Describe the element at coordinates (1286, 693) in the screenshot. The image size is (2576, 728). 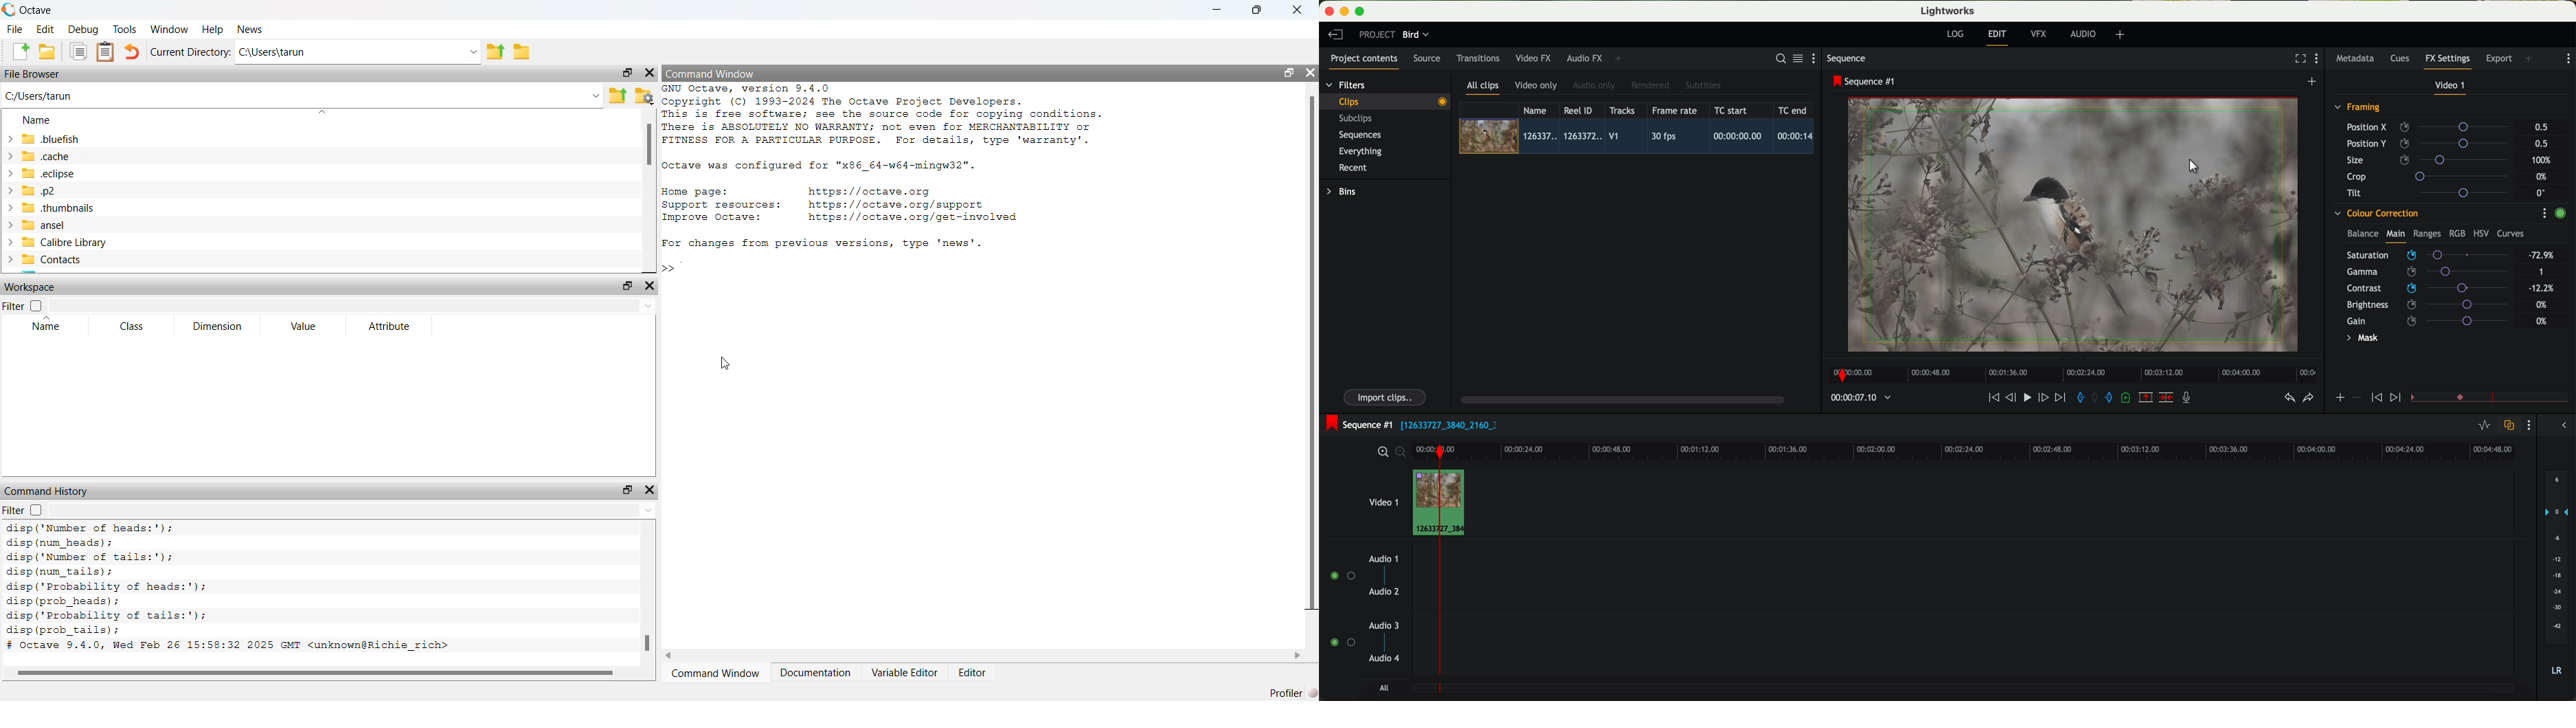
I see `Profiler` at that location.